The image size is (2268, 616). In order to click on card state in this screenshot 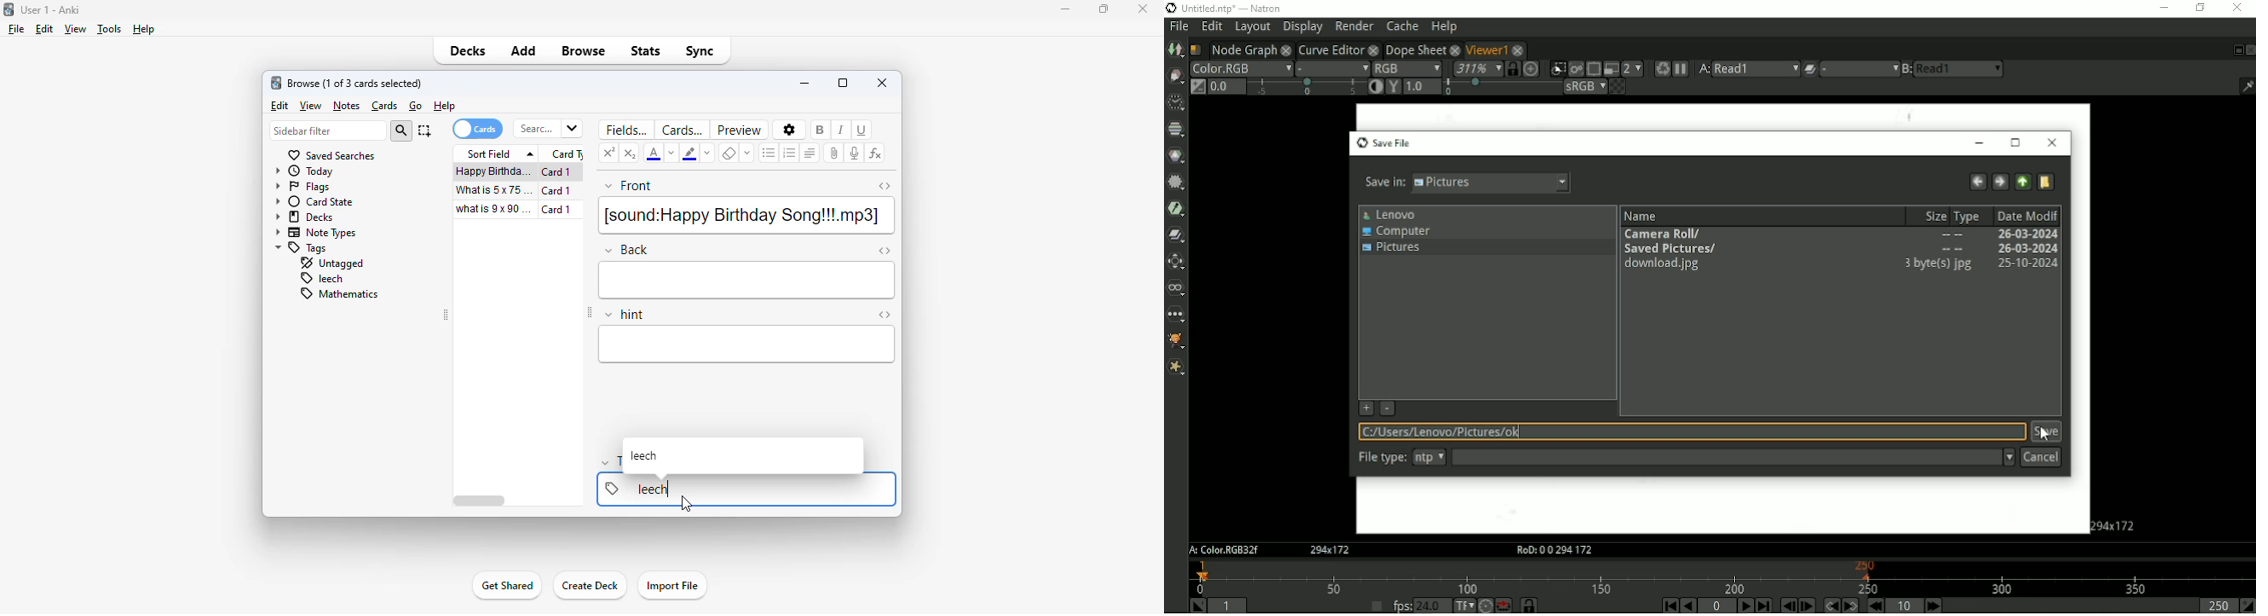, I will do `click(315, 202)`.